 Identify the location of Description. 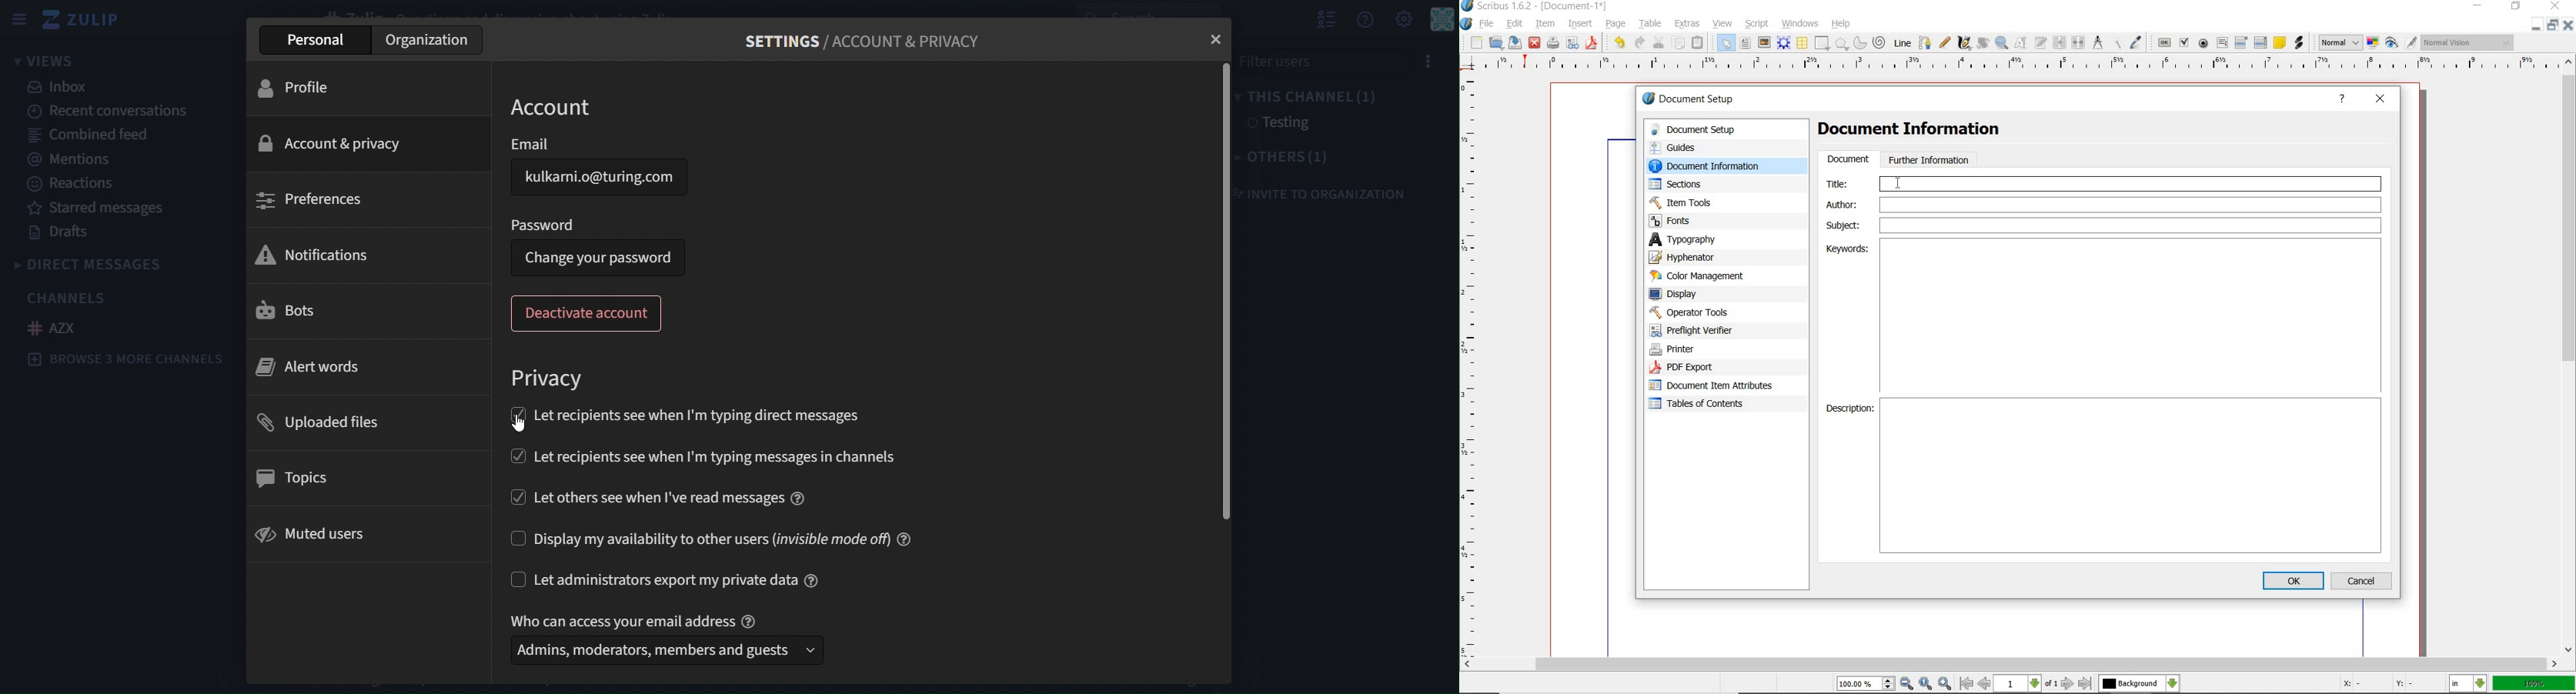
(1848, 409).